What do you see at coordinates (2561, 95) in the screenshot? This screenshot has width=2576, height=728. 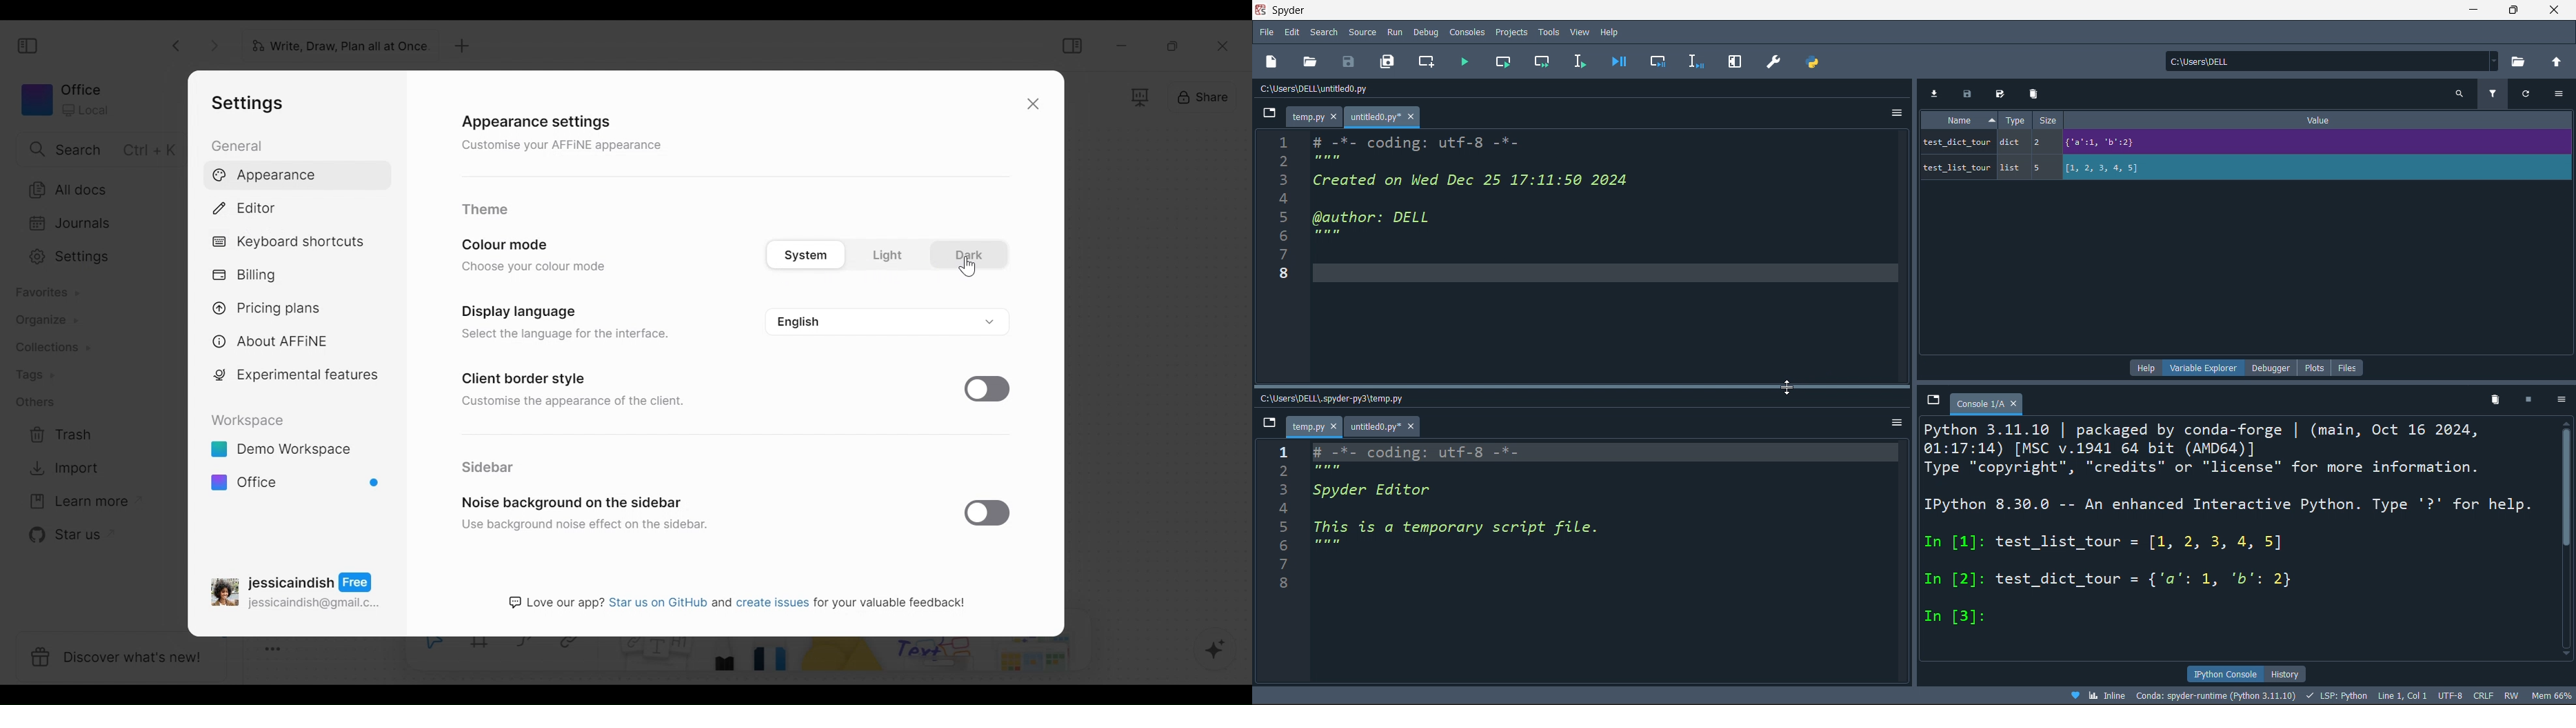 I see `options` at bounding box center [2561, 95].